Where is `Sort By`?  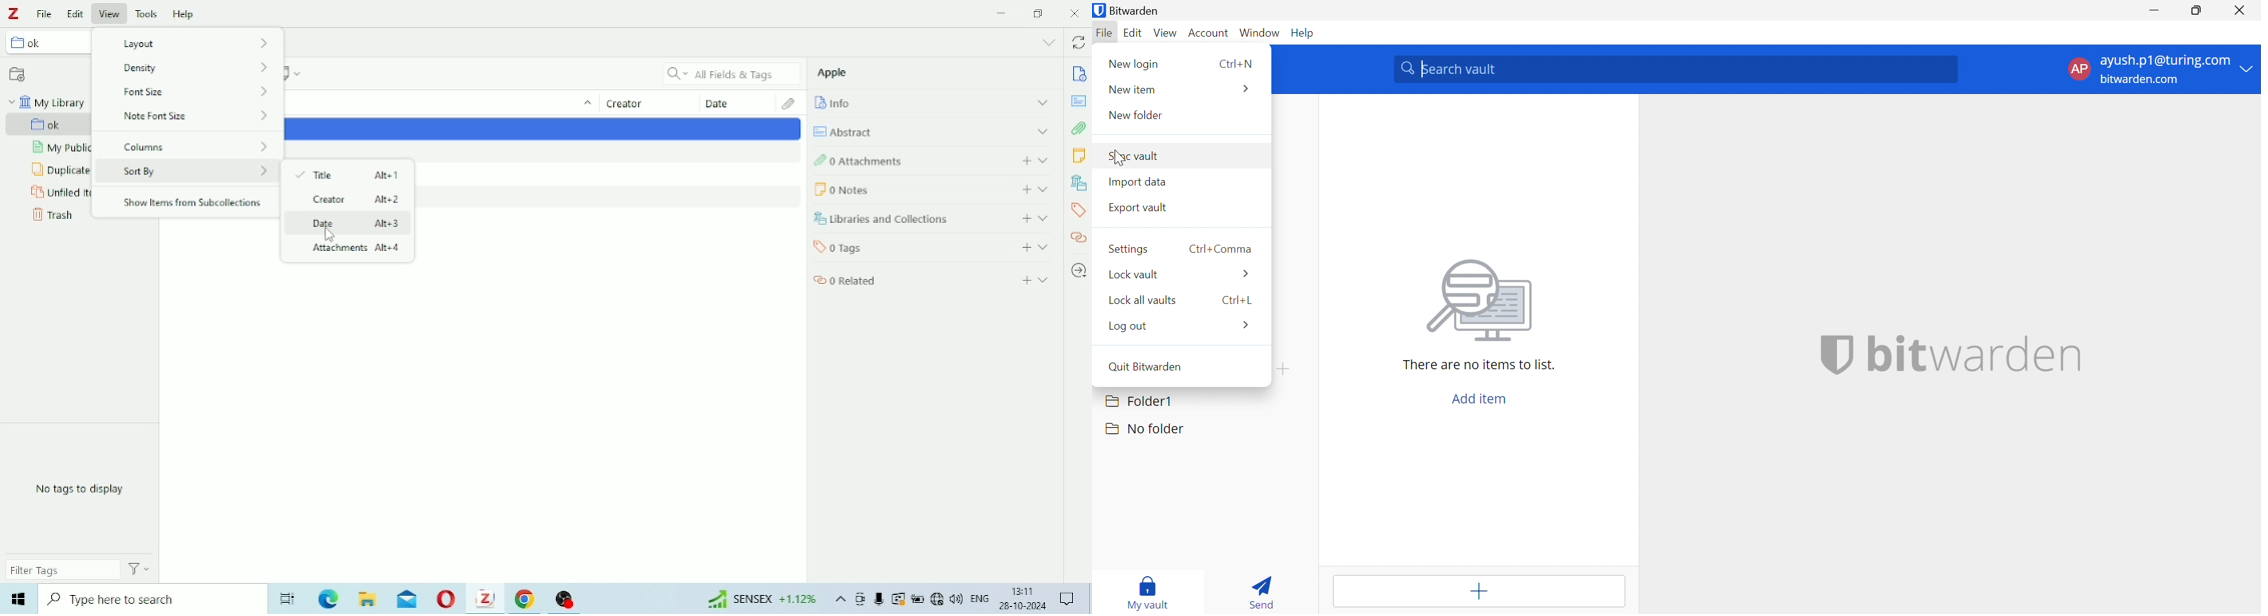 Sort By is located at coordinates (195, 172).